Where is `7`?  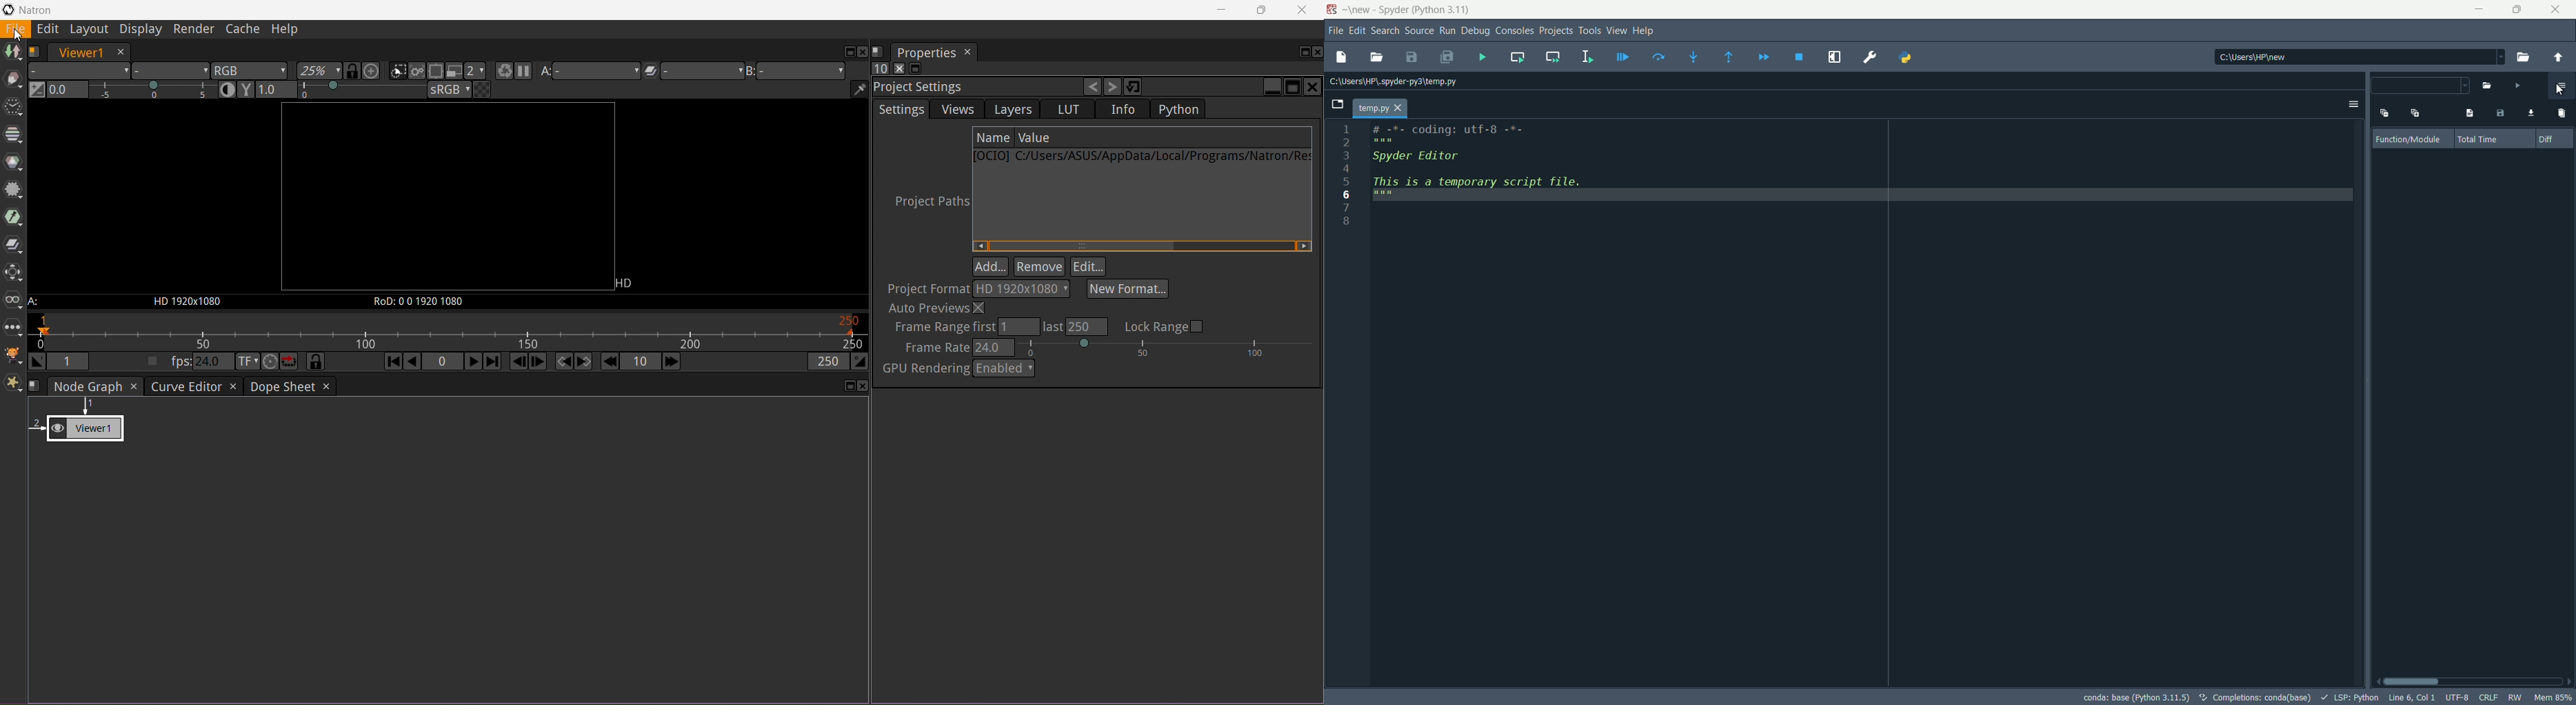 7 is located at coordinates (1346, 207).